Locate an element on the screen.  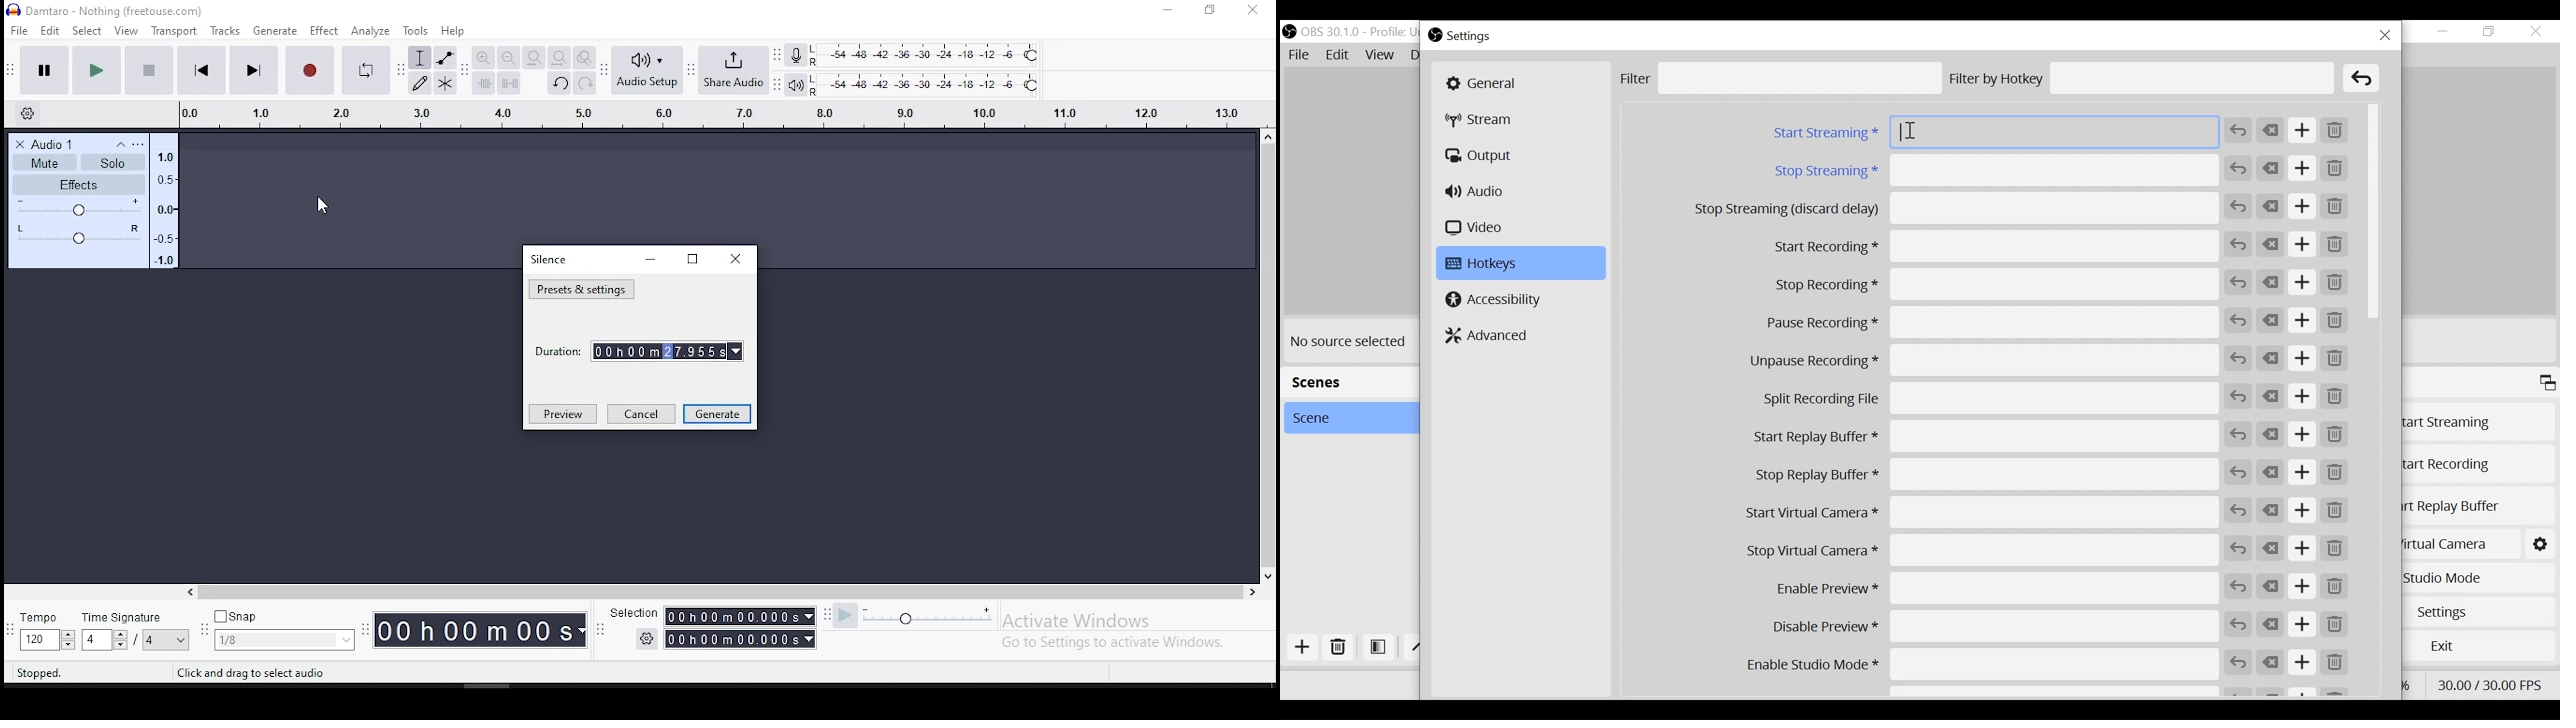
Unpause Recording is located at coordinates (1981, 361).